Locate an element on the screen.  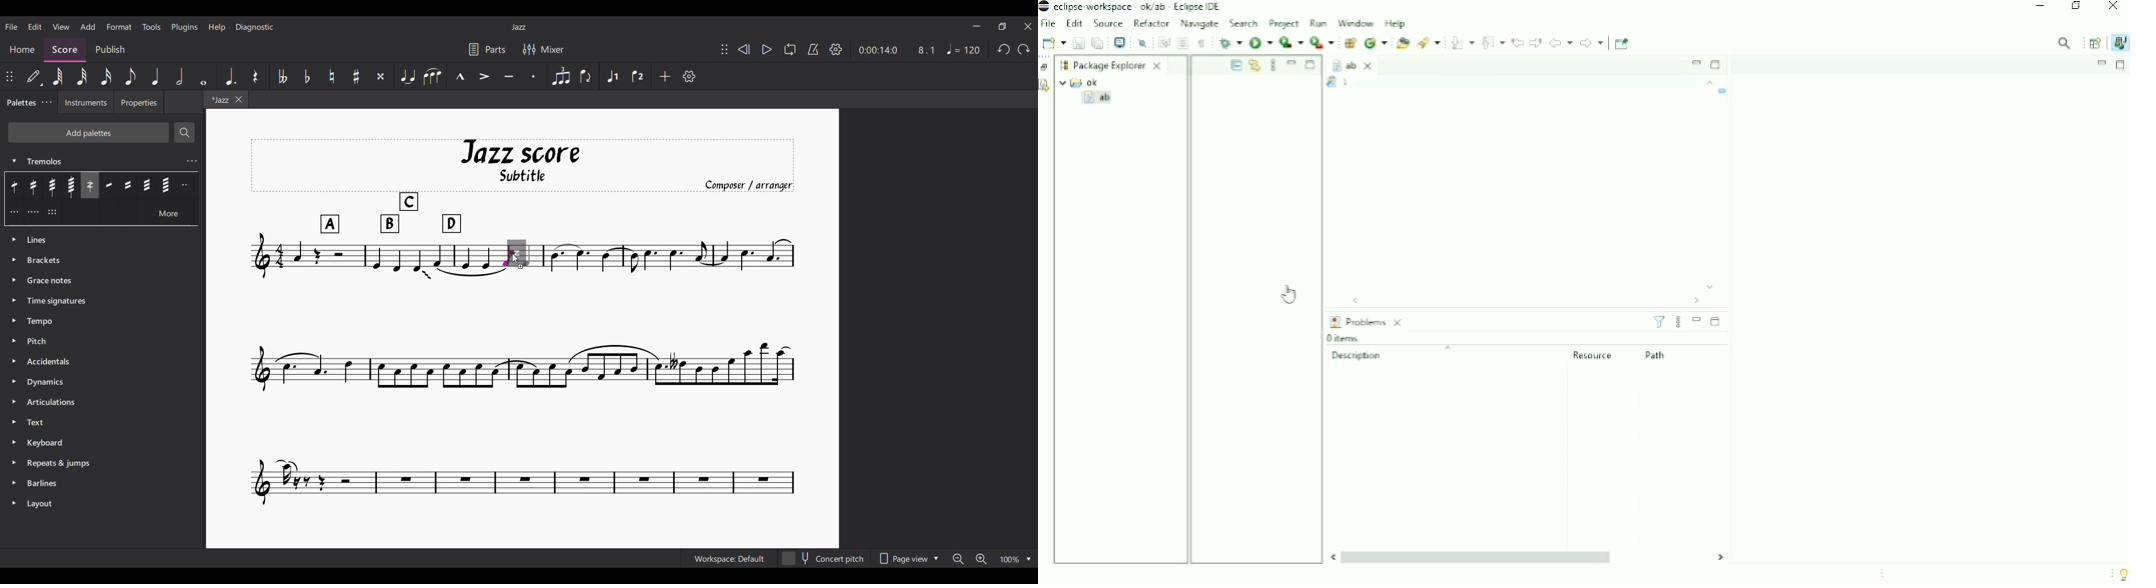
Divide measured Tremolo by 2 is located at coordinates (187, 185).